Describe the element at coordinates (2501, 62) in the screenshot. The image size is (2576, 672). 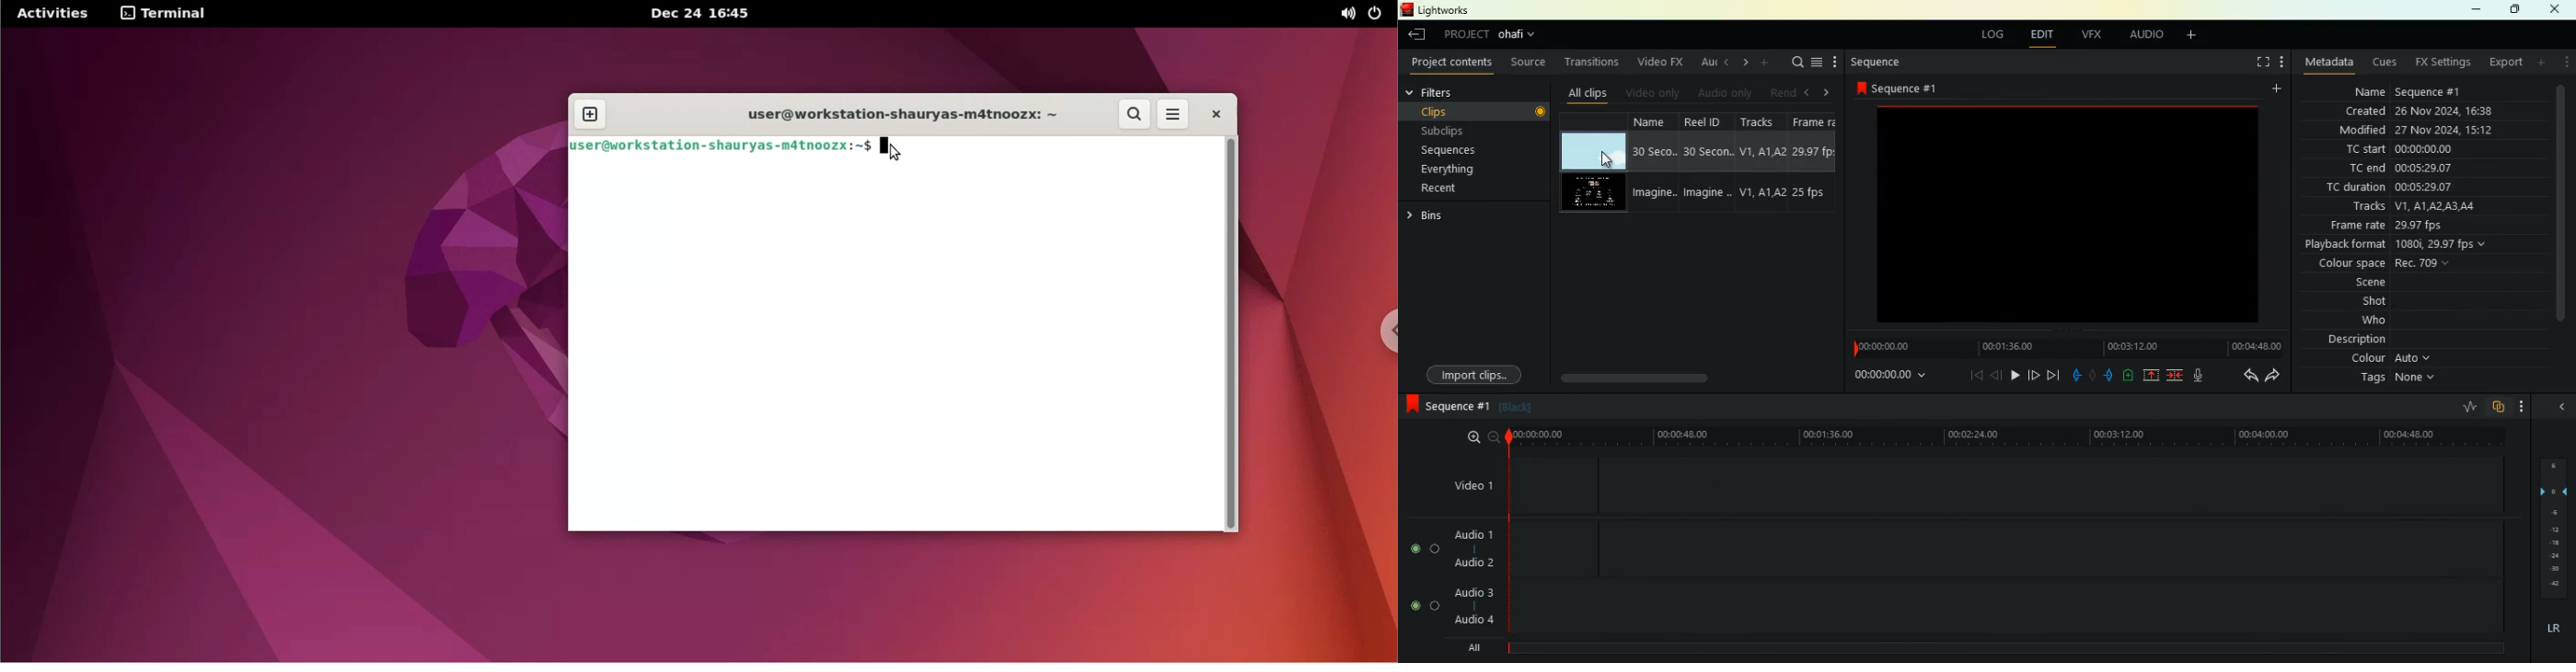
I see `export` at that location.